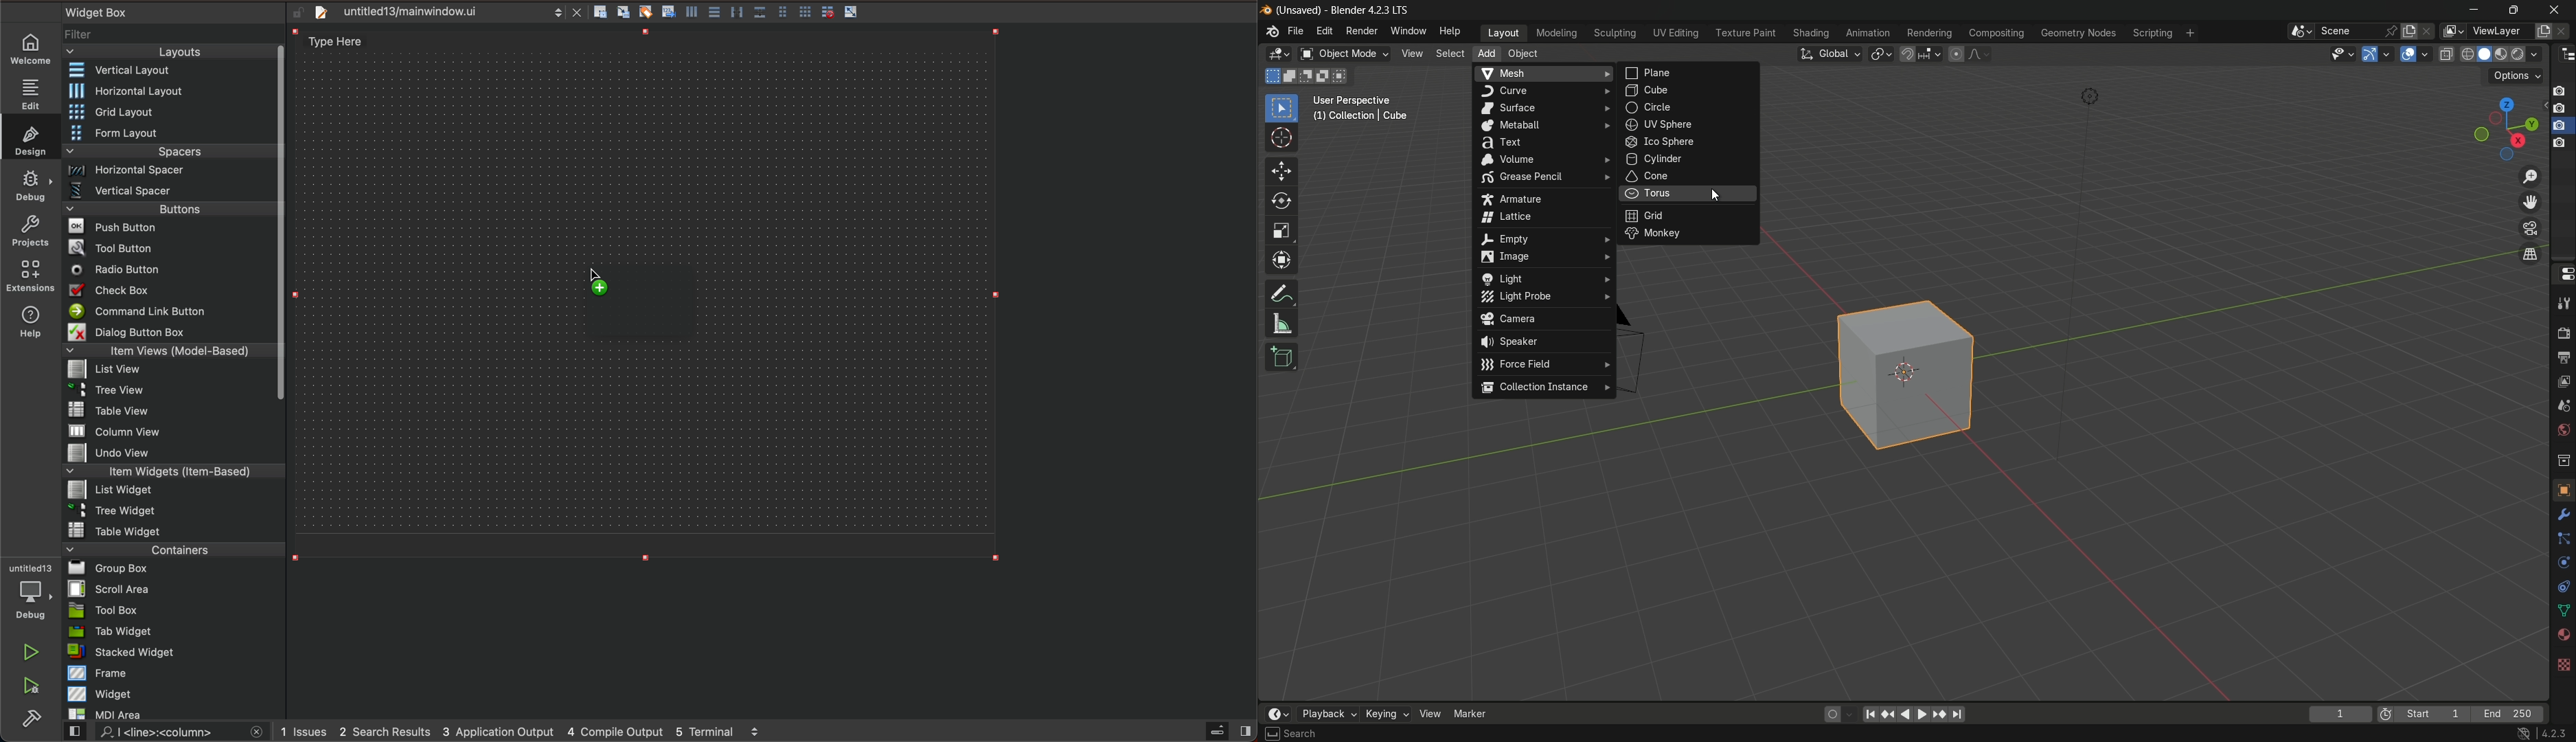 Image resolution: width=2576 pixels, height=756 pixels. I want to click on particle, so click(2562, 540).